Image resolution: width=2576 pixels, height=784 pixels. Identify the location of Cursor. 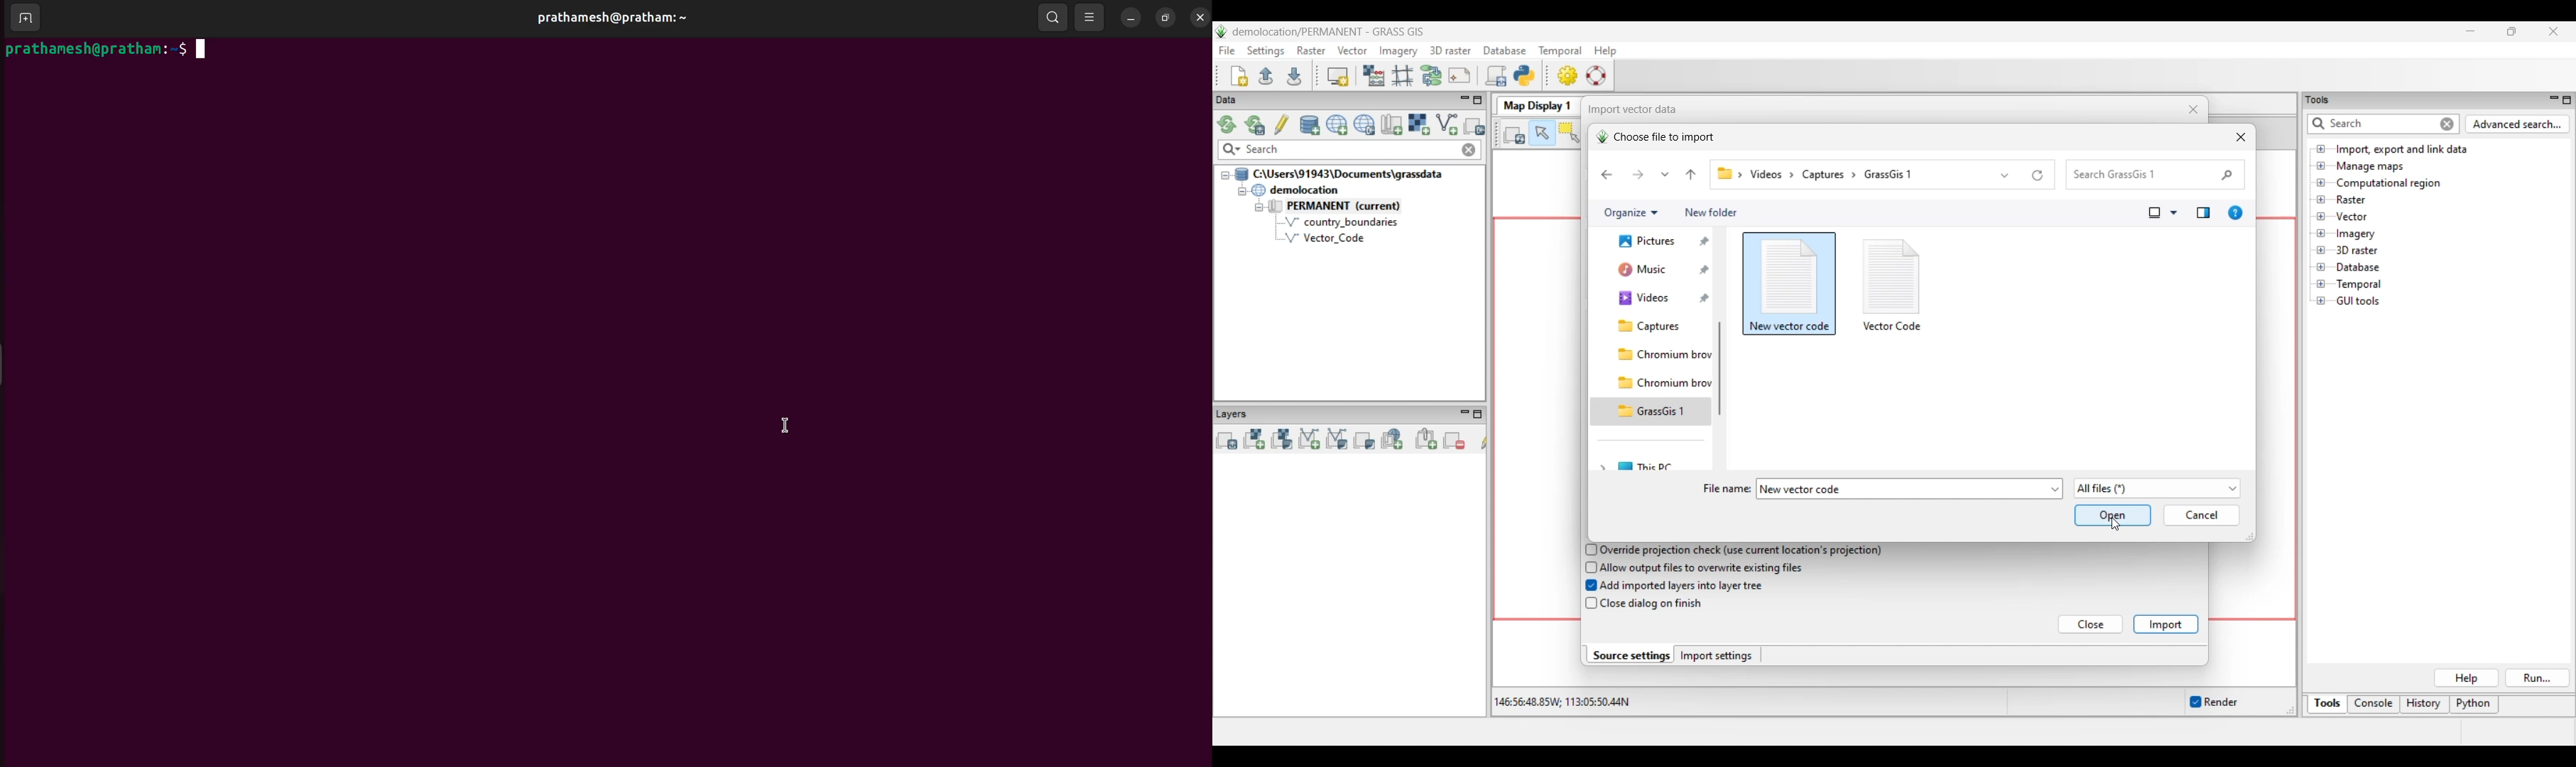
(789, 426).